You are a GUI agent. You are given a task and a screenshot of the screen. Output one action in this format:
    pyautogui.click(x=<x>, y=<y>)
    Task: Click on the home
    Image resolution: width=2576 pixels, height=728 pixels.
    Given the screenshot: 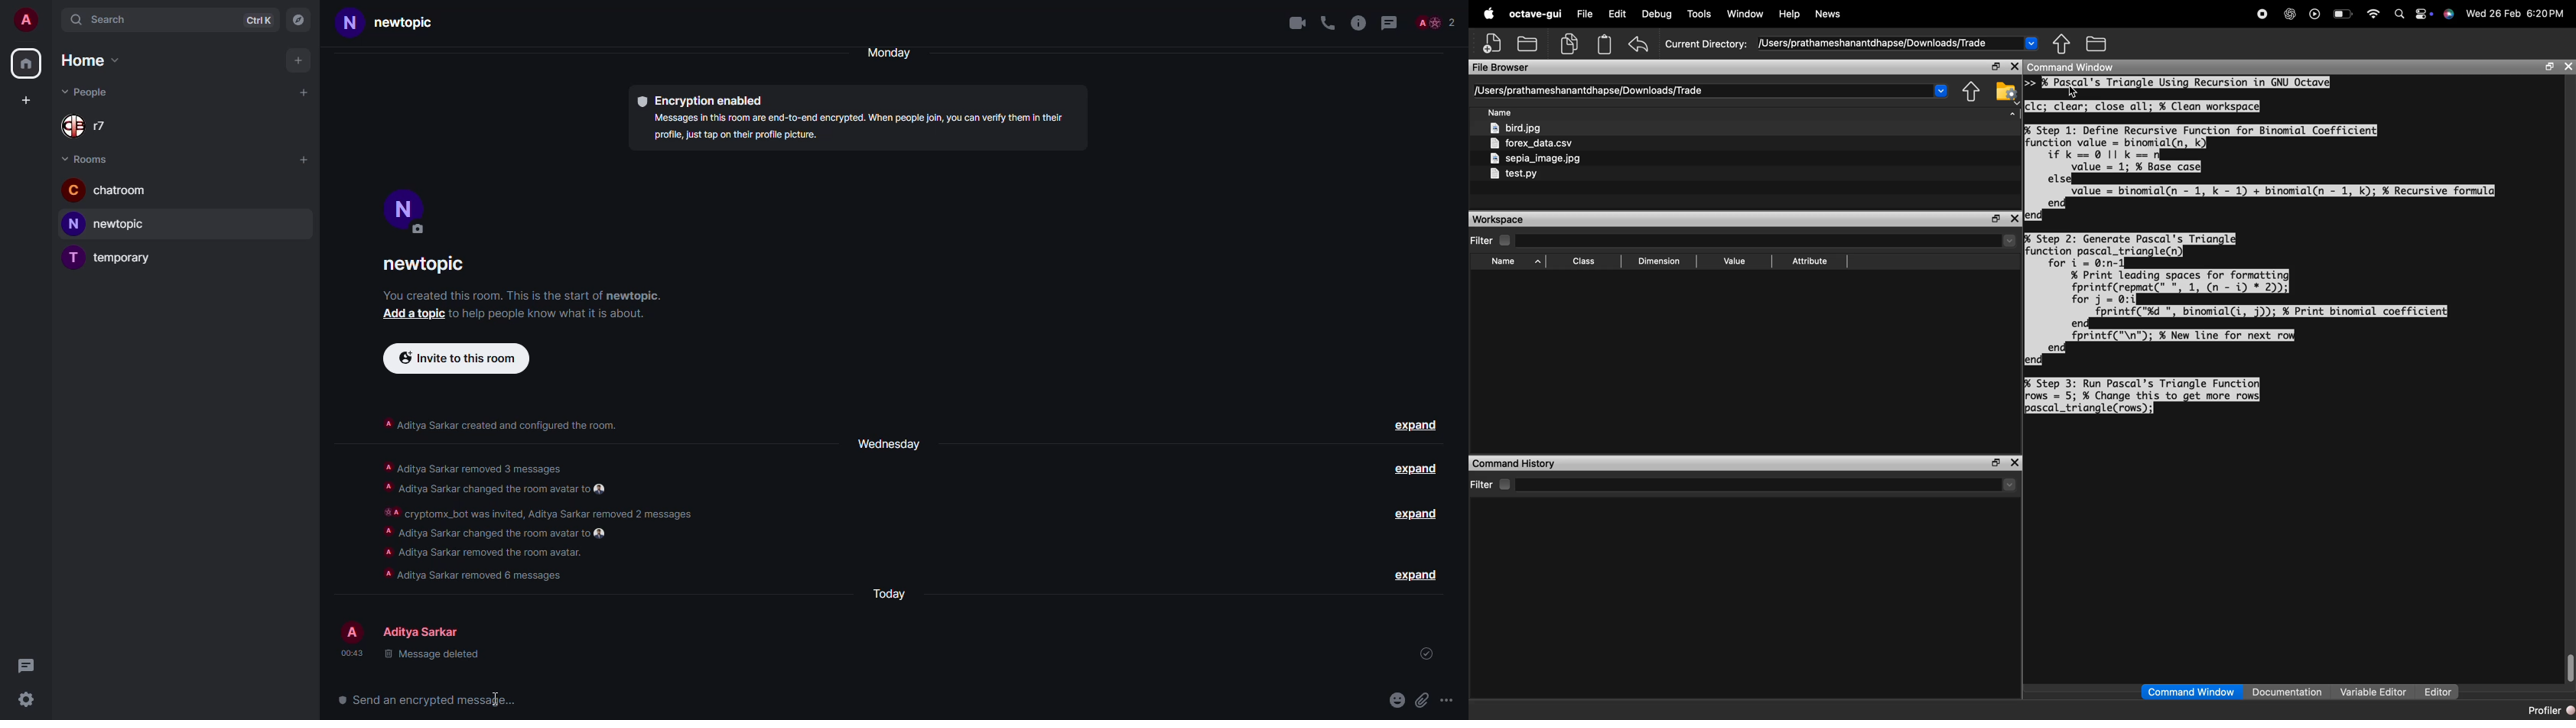 What is the action you would take?
    pyautogui.click(x=28, y=63)
    